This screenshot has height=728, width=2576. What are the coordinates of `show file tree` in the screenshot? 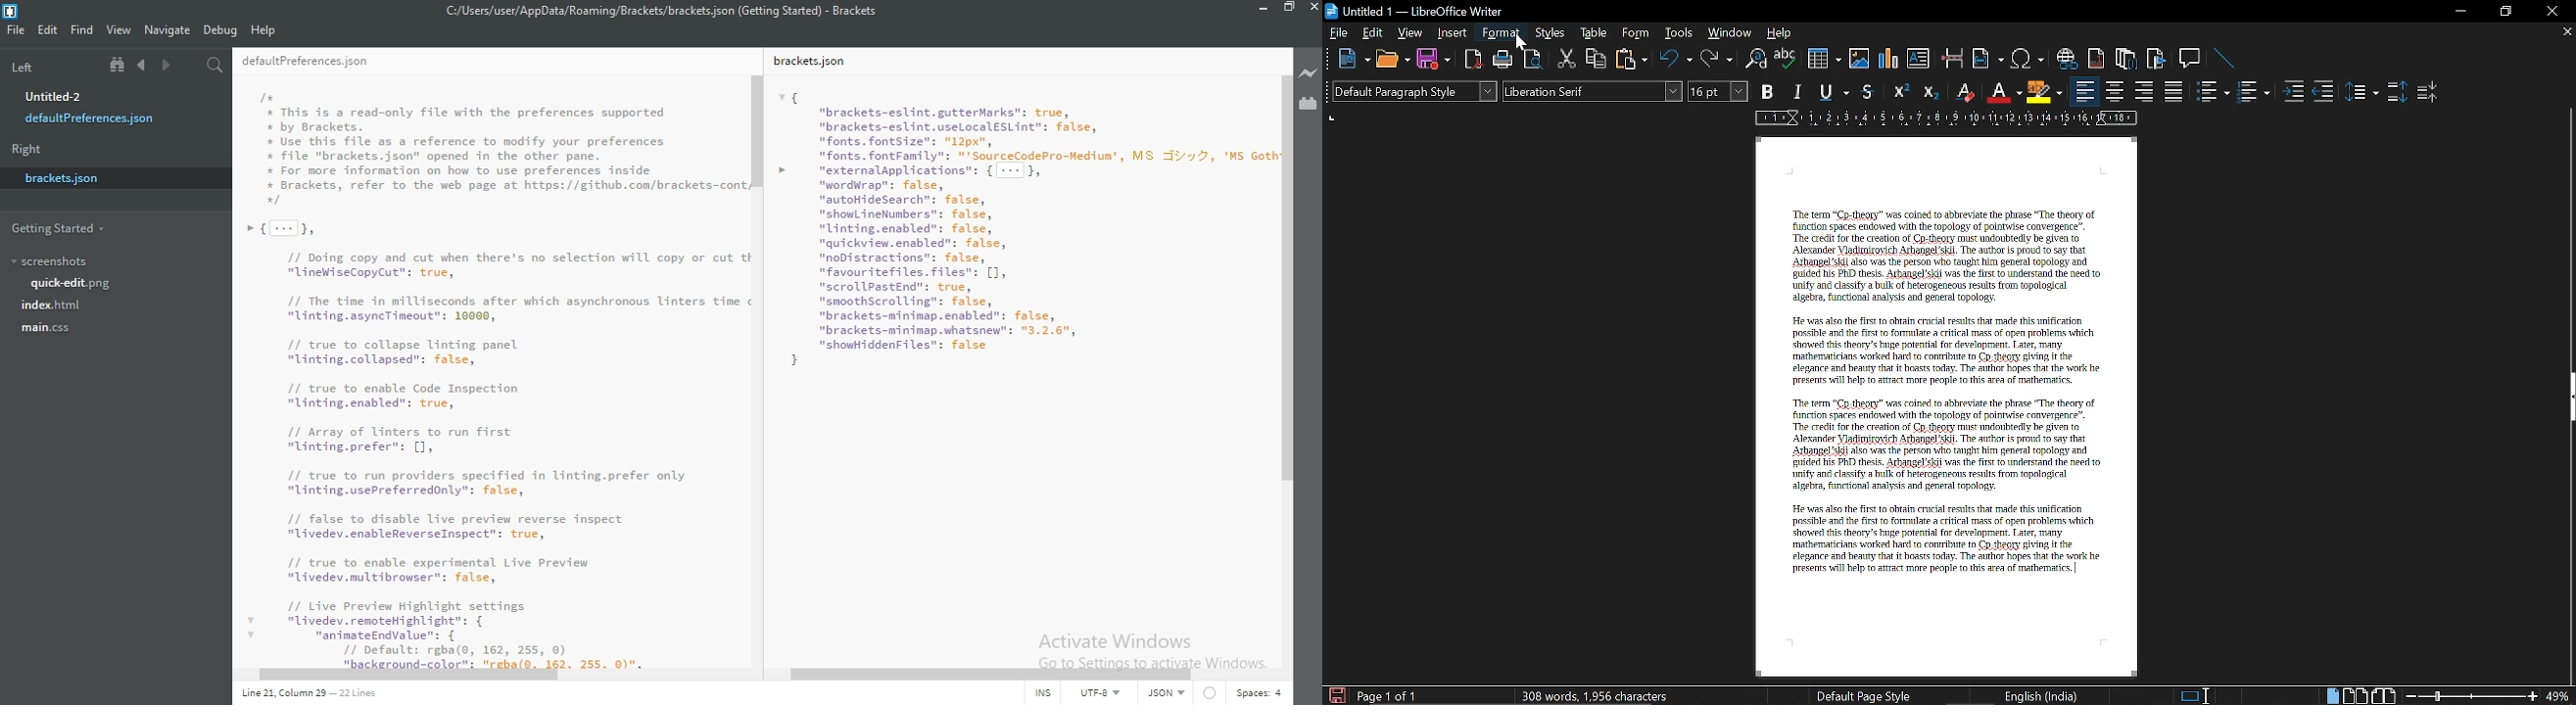 It's located at (117, 64).